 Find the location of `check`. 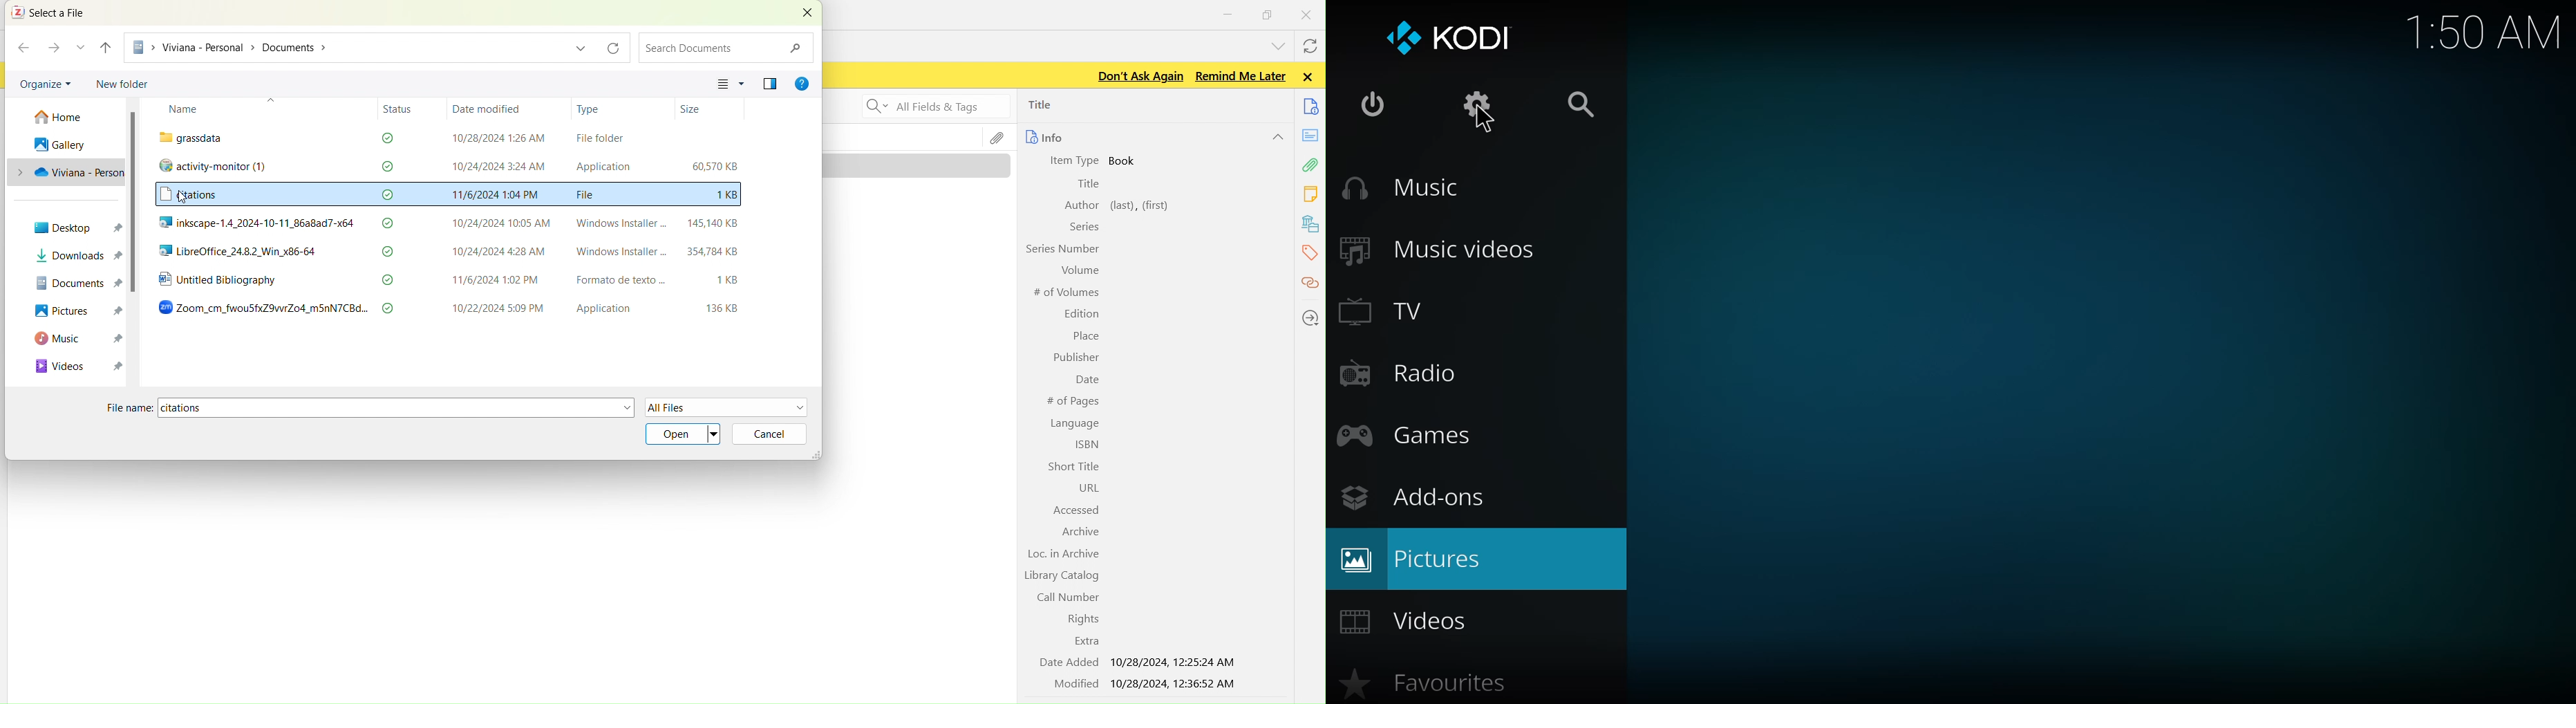

check is located at coordinates (386, 279).